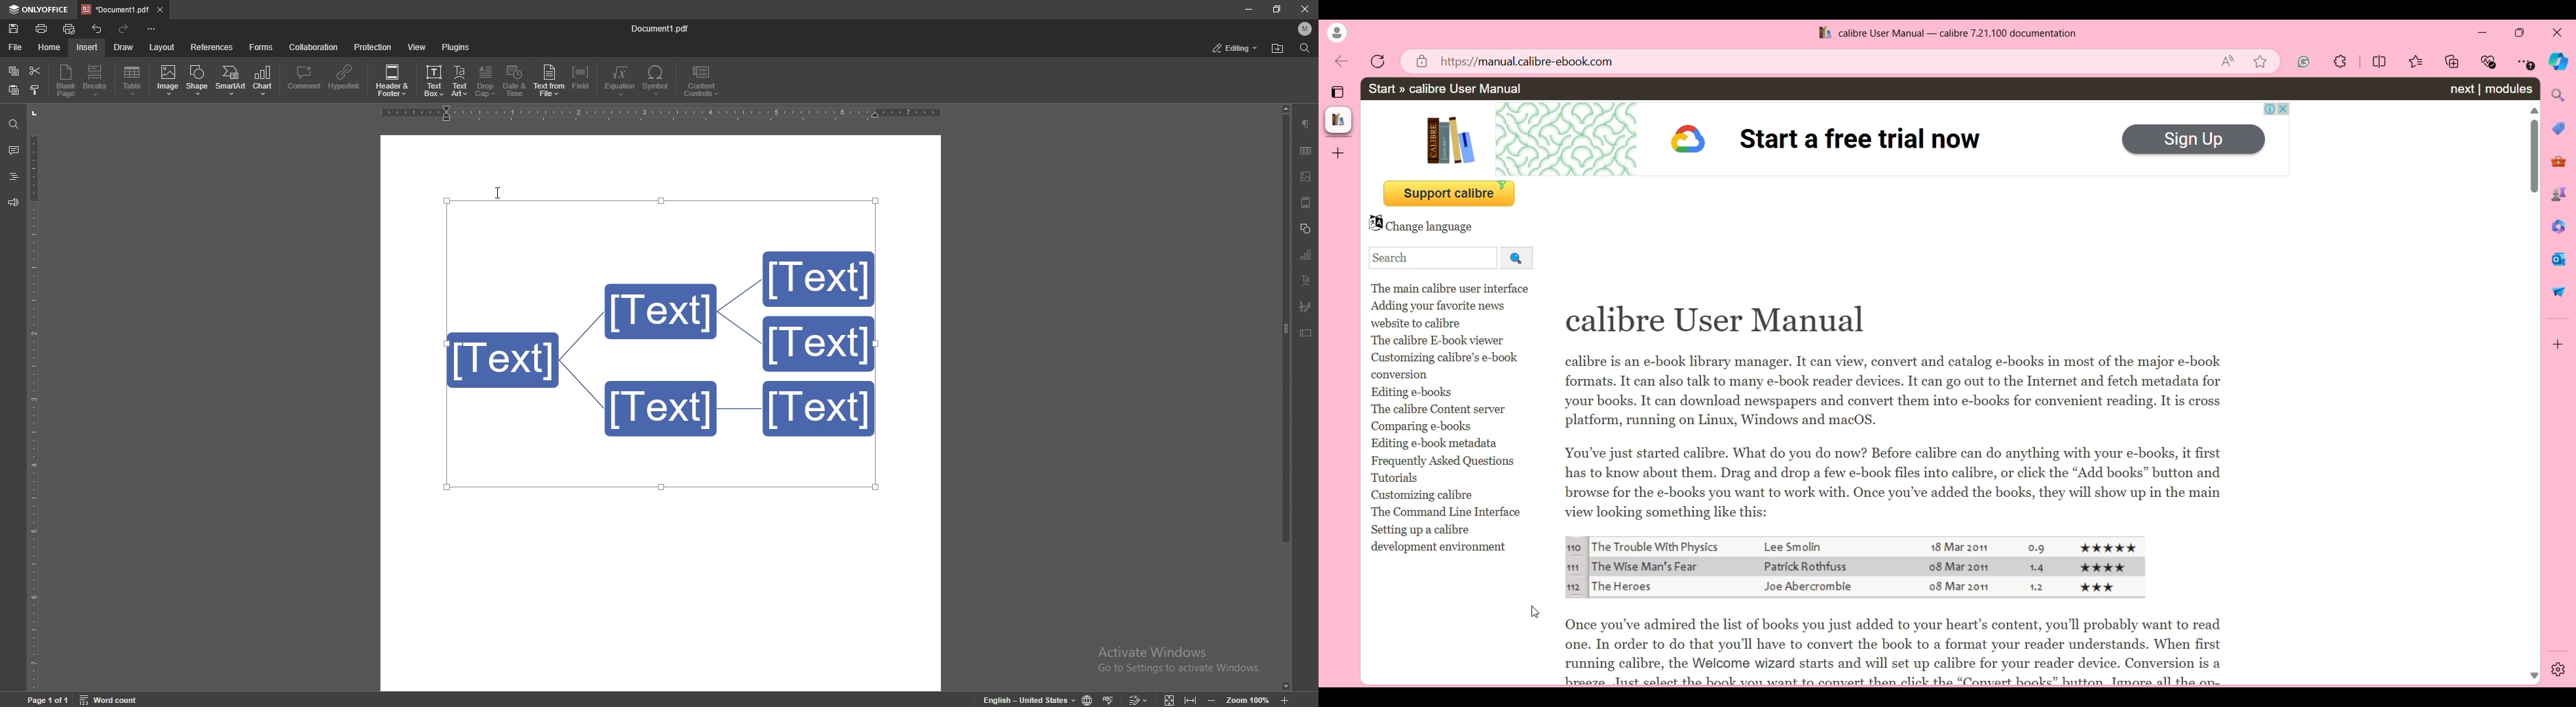 This screenshot has width=2576, height=728. What do you see at coordinates (1338, 92) in the screenshot?
I see `Tab actions menu` at bounding box center [1338, 92].